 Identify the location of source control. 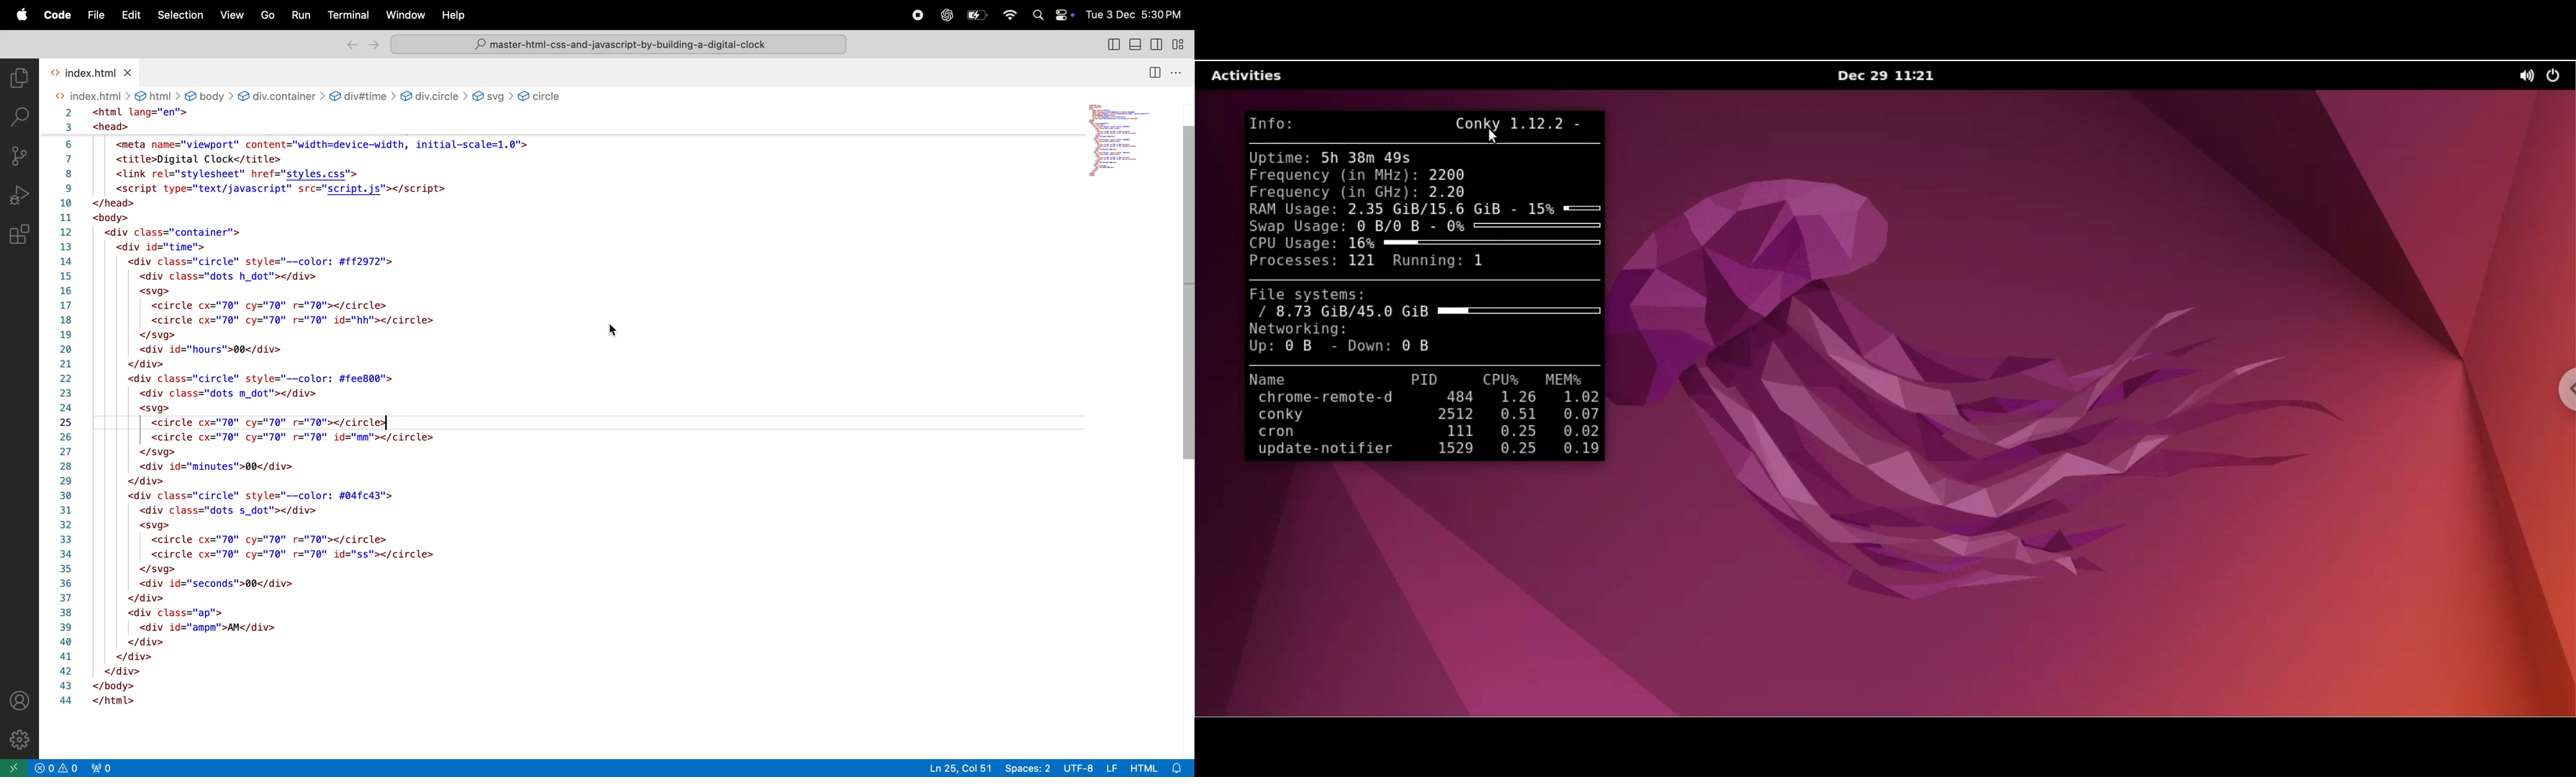
(20, 154).